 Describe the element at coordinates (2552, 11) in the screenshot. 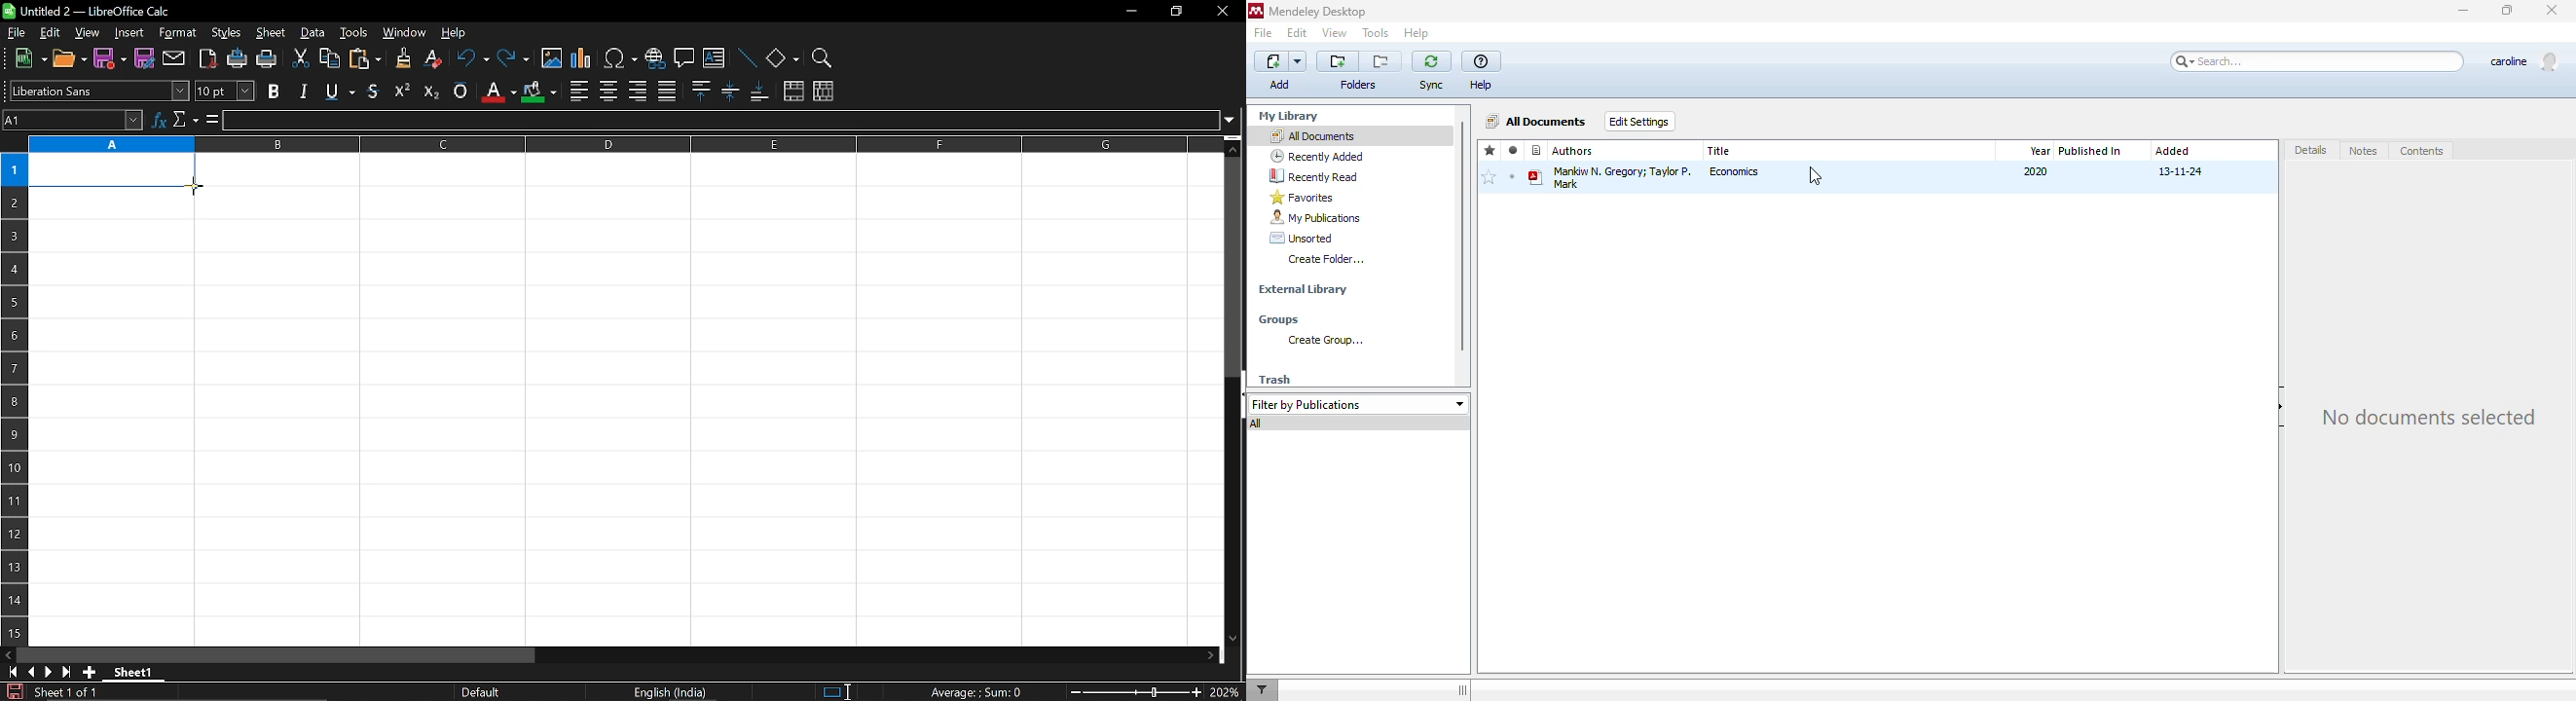

I see `close` at that location.